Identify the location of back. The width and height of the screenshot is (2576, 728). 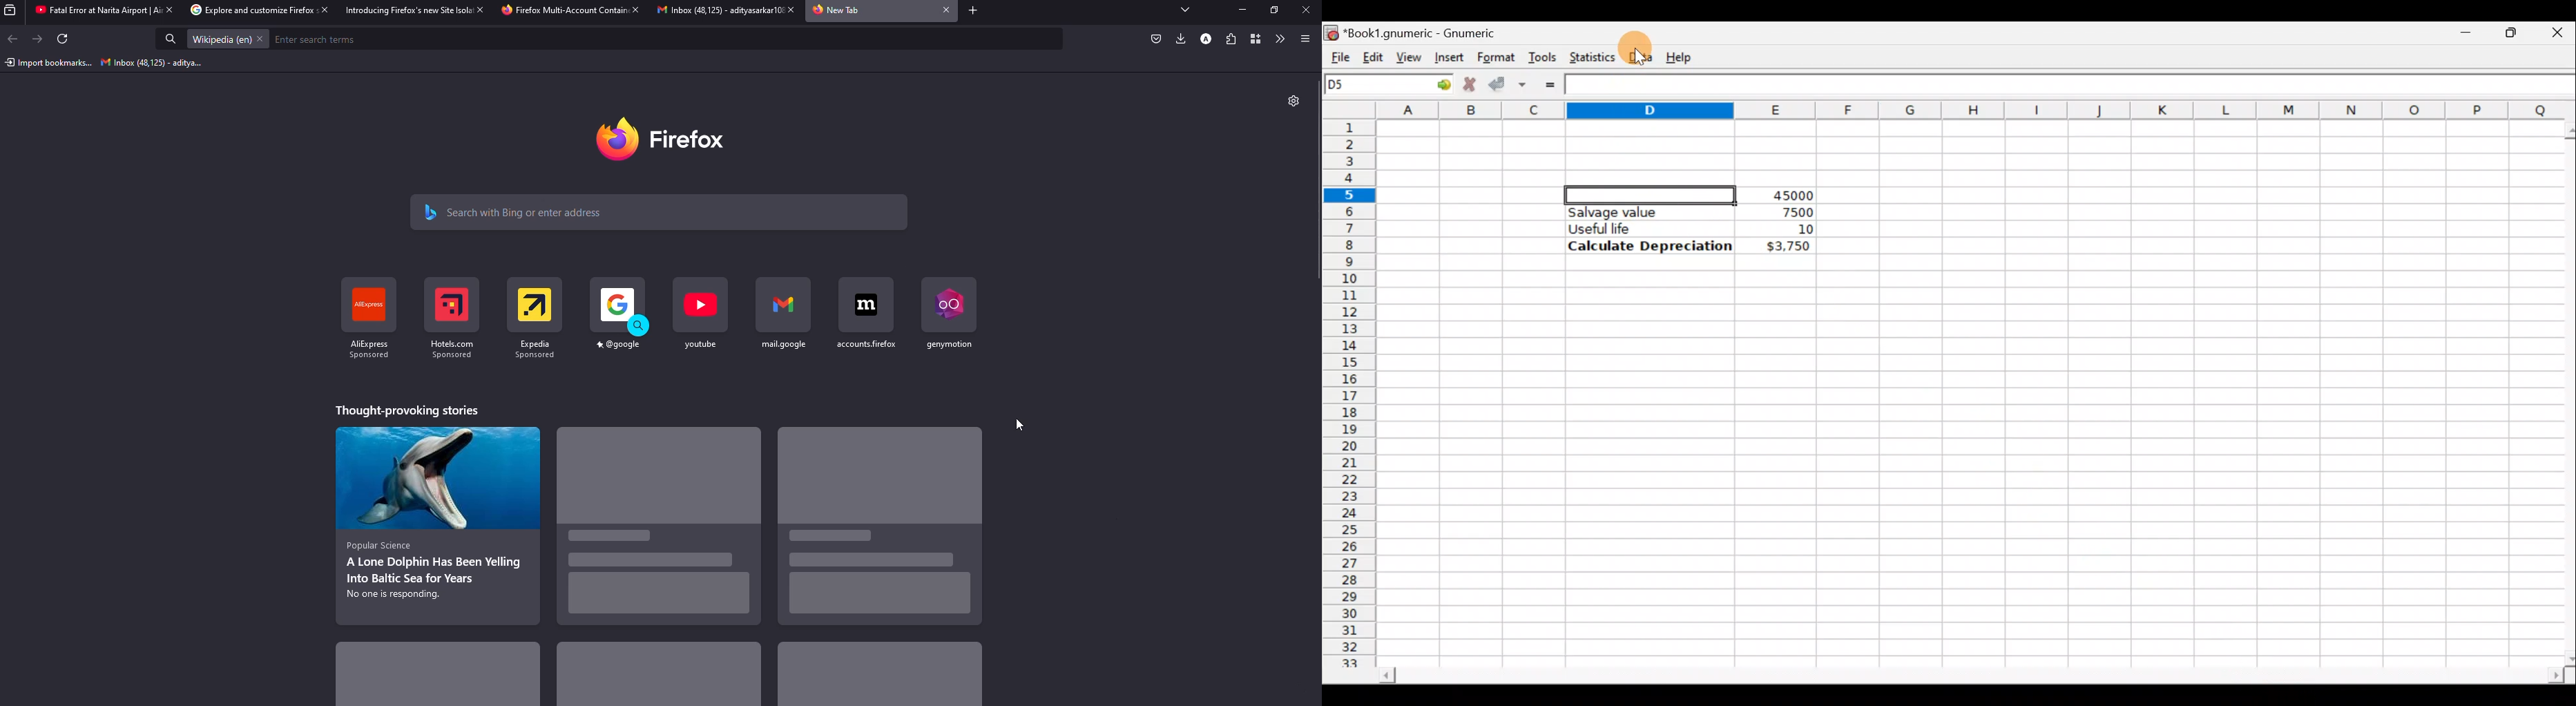
(15, 39).